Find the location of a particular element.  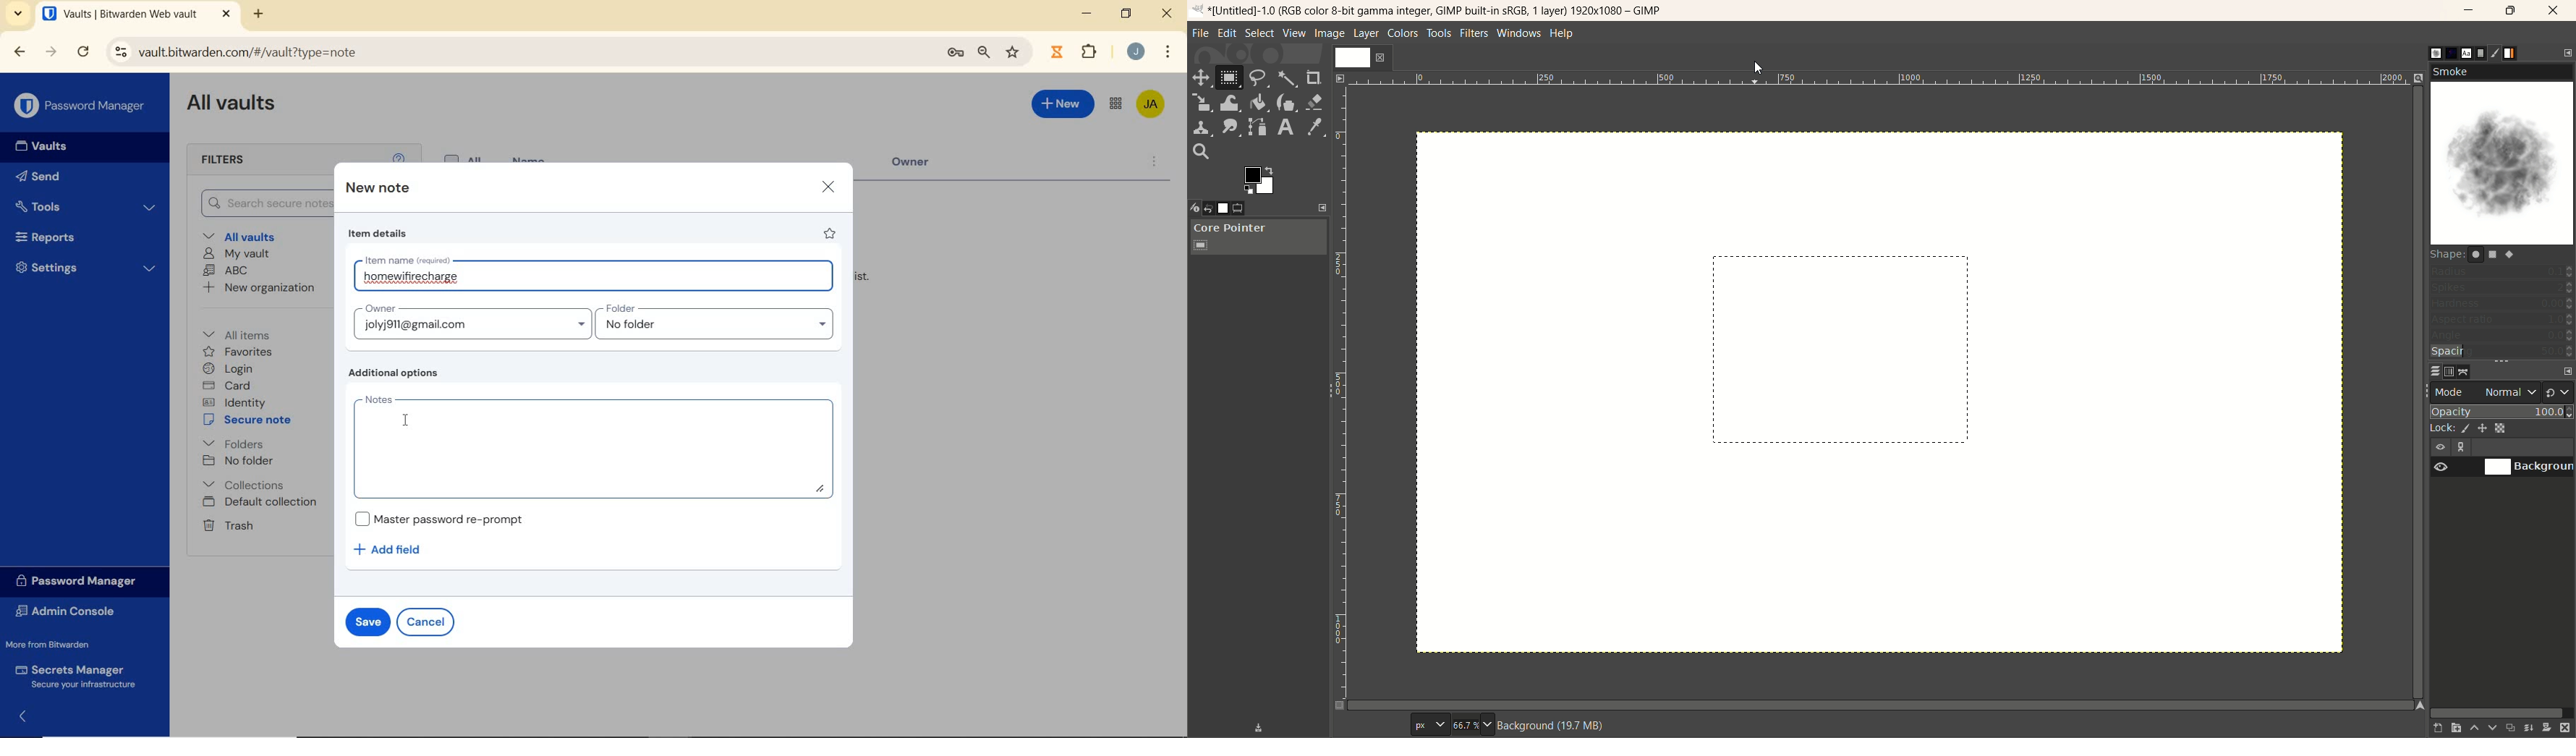

gradient is located at coordinates (2511, 54).